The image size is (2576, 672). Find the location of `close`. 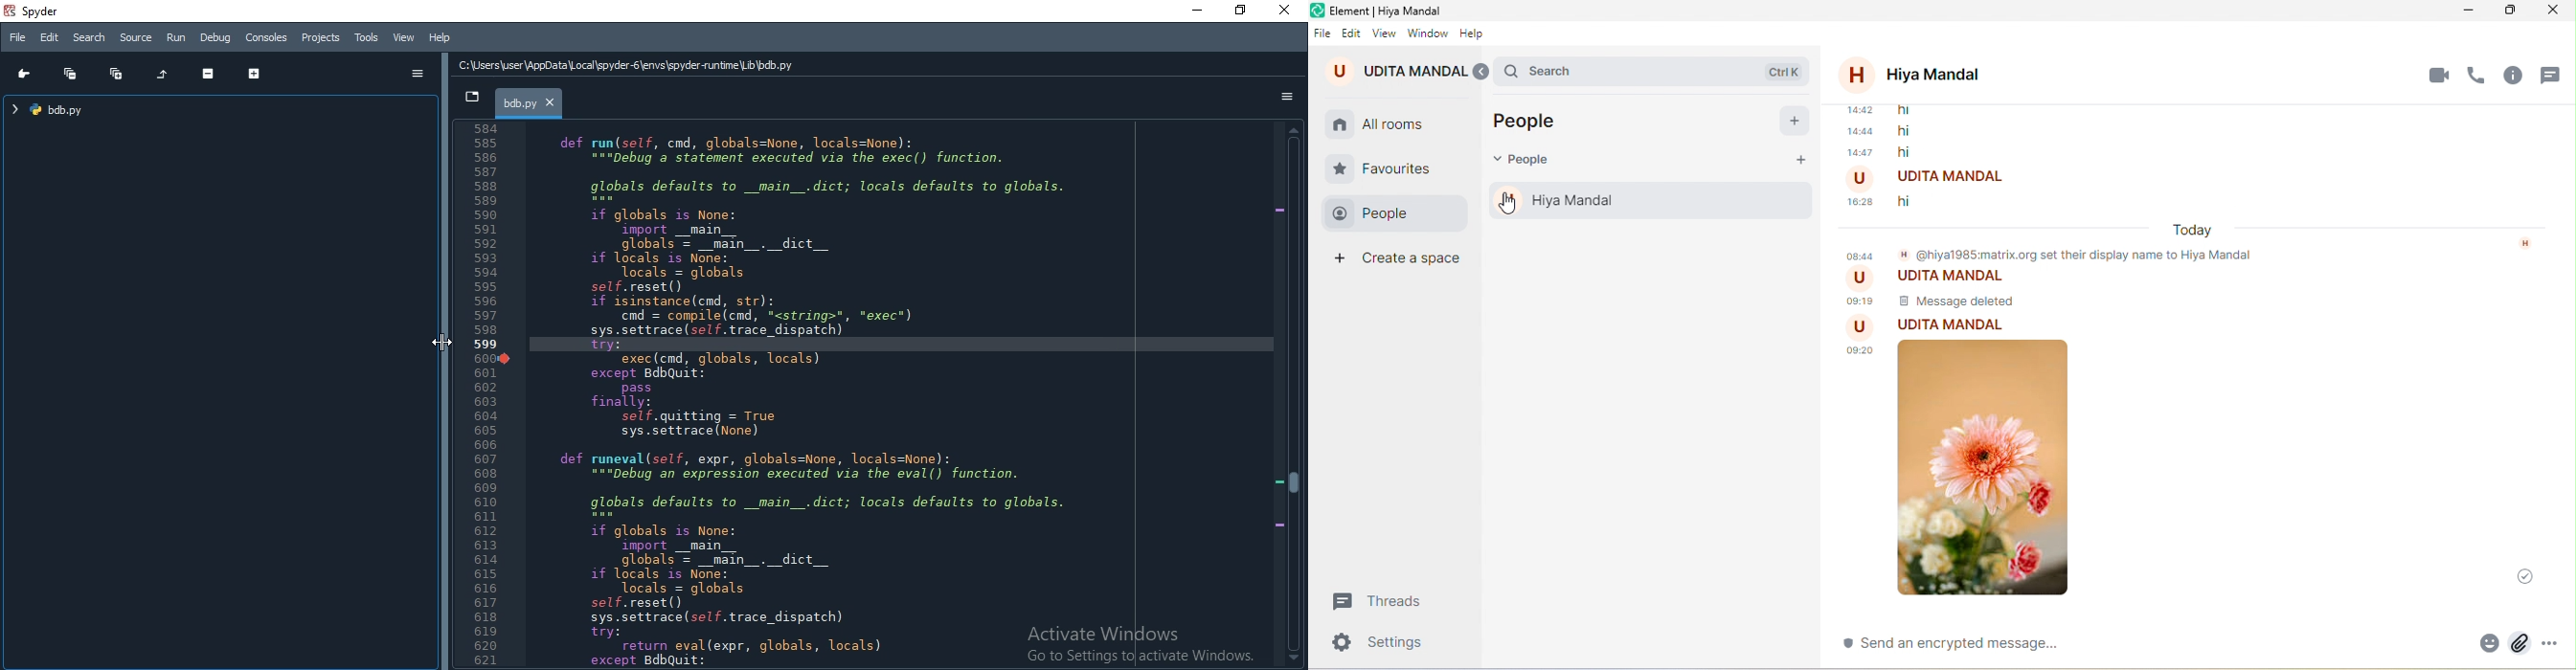

close is located at coordinates (1285, 11).